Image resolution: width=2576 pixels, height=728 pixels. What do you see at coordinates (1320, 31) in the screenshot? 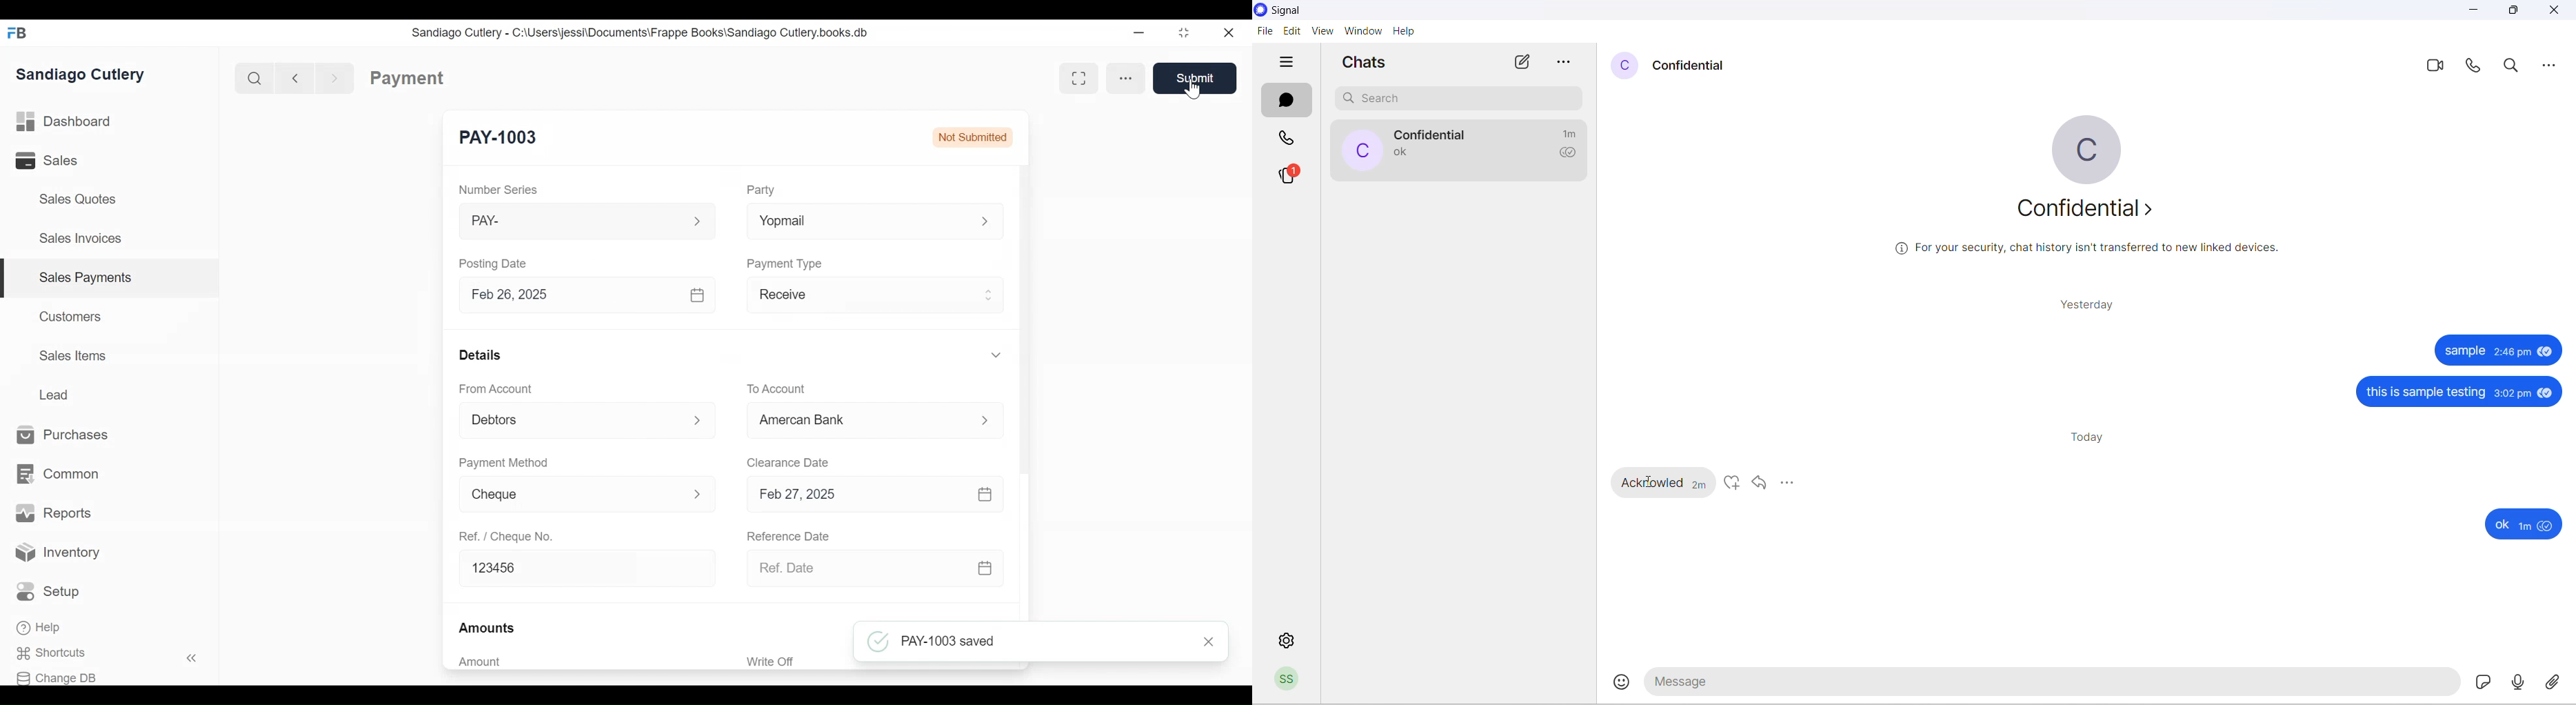
I see `view` at bounding box center [1320, 31].